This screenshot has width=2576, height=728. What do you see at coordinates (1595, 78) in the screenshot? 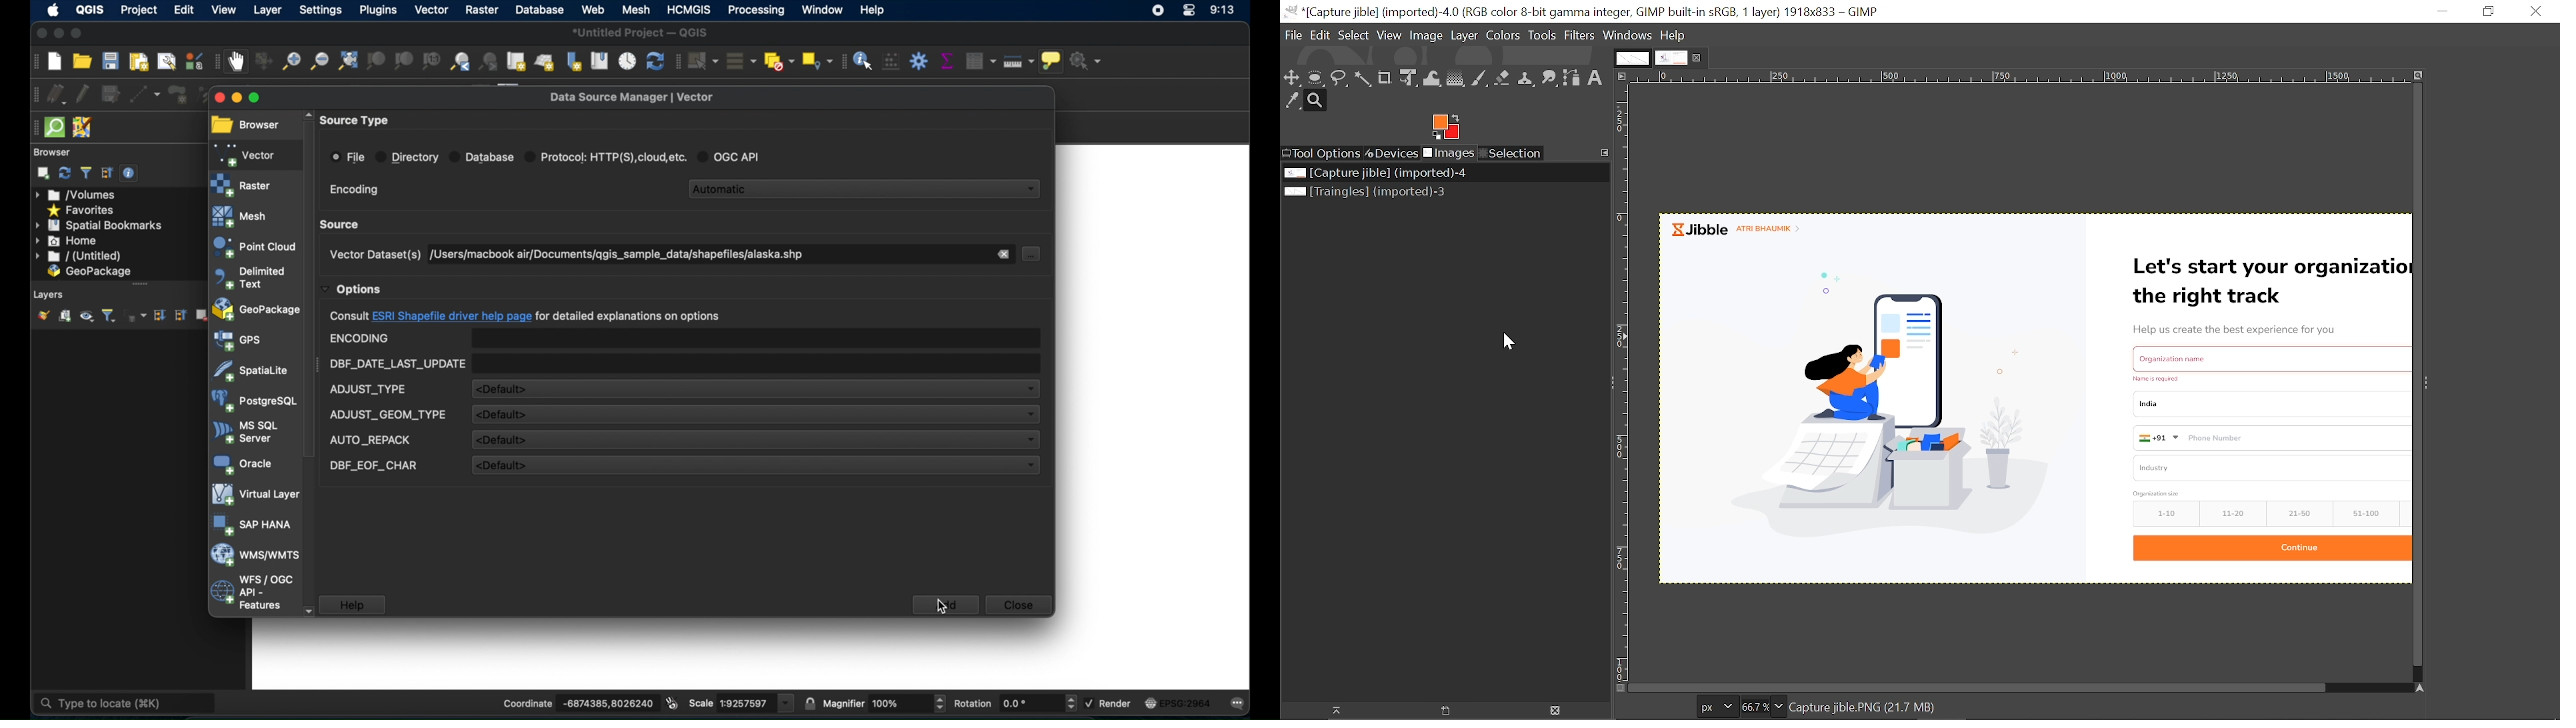
I see `Text` at bounding box center [1595, 78].